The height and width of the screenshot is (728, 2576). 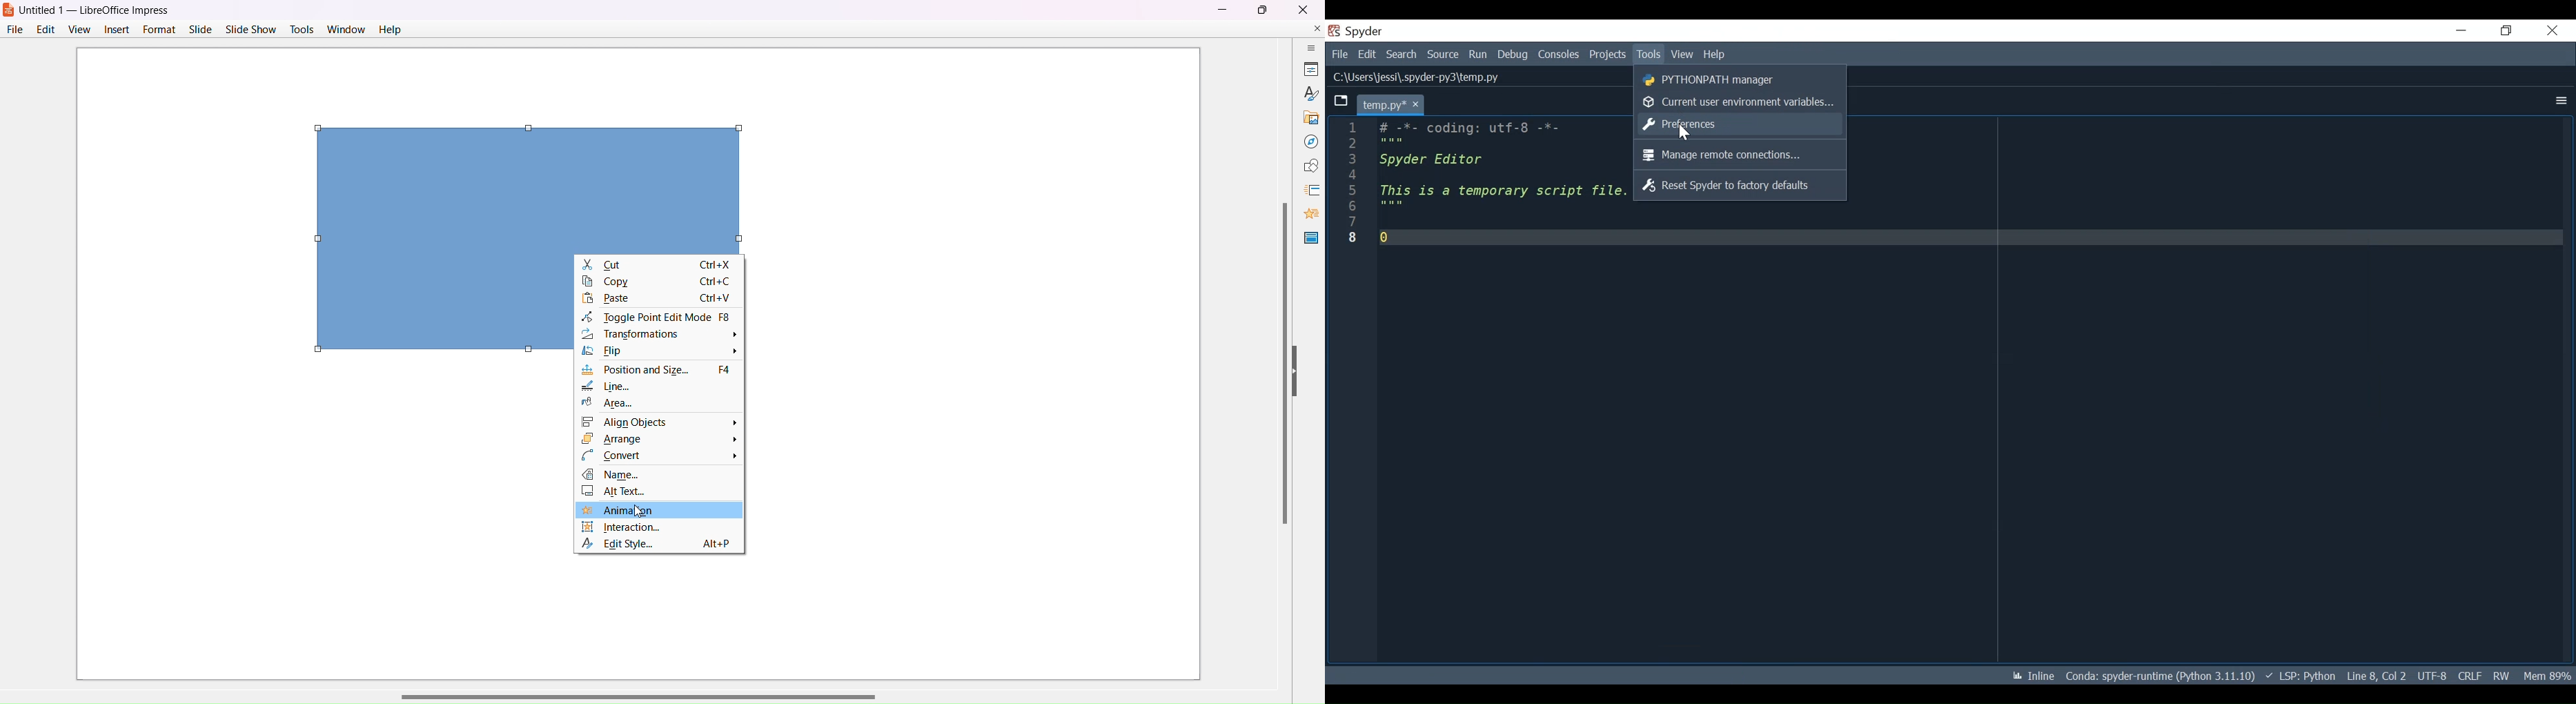 What do you see at coordinates (1305, 139) in the screenshot?
I see `Navigator` at bounding box center [1305, 139].